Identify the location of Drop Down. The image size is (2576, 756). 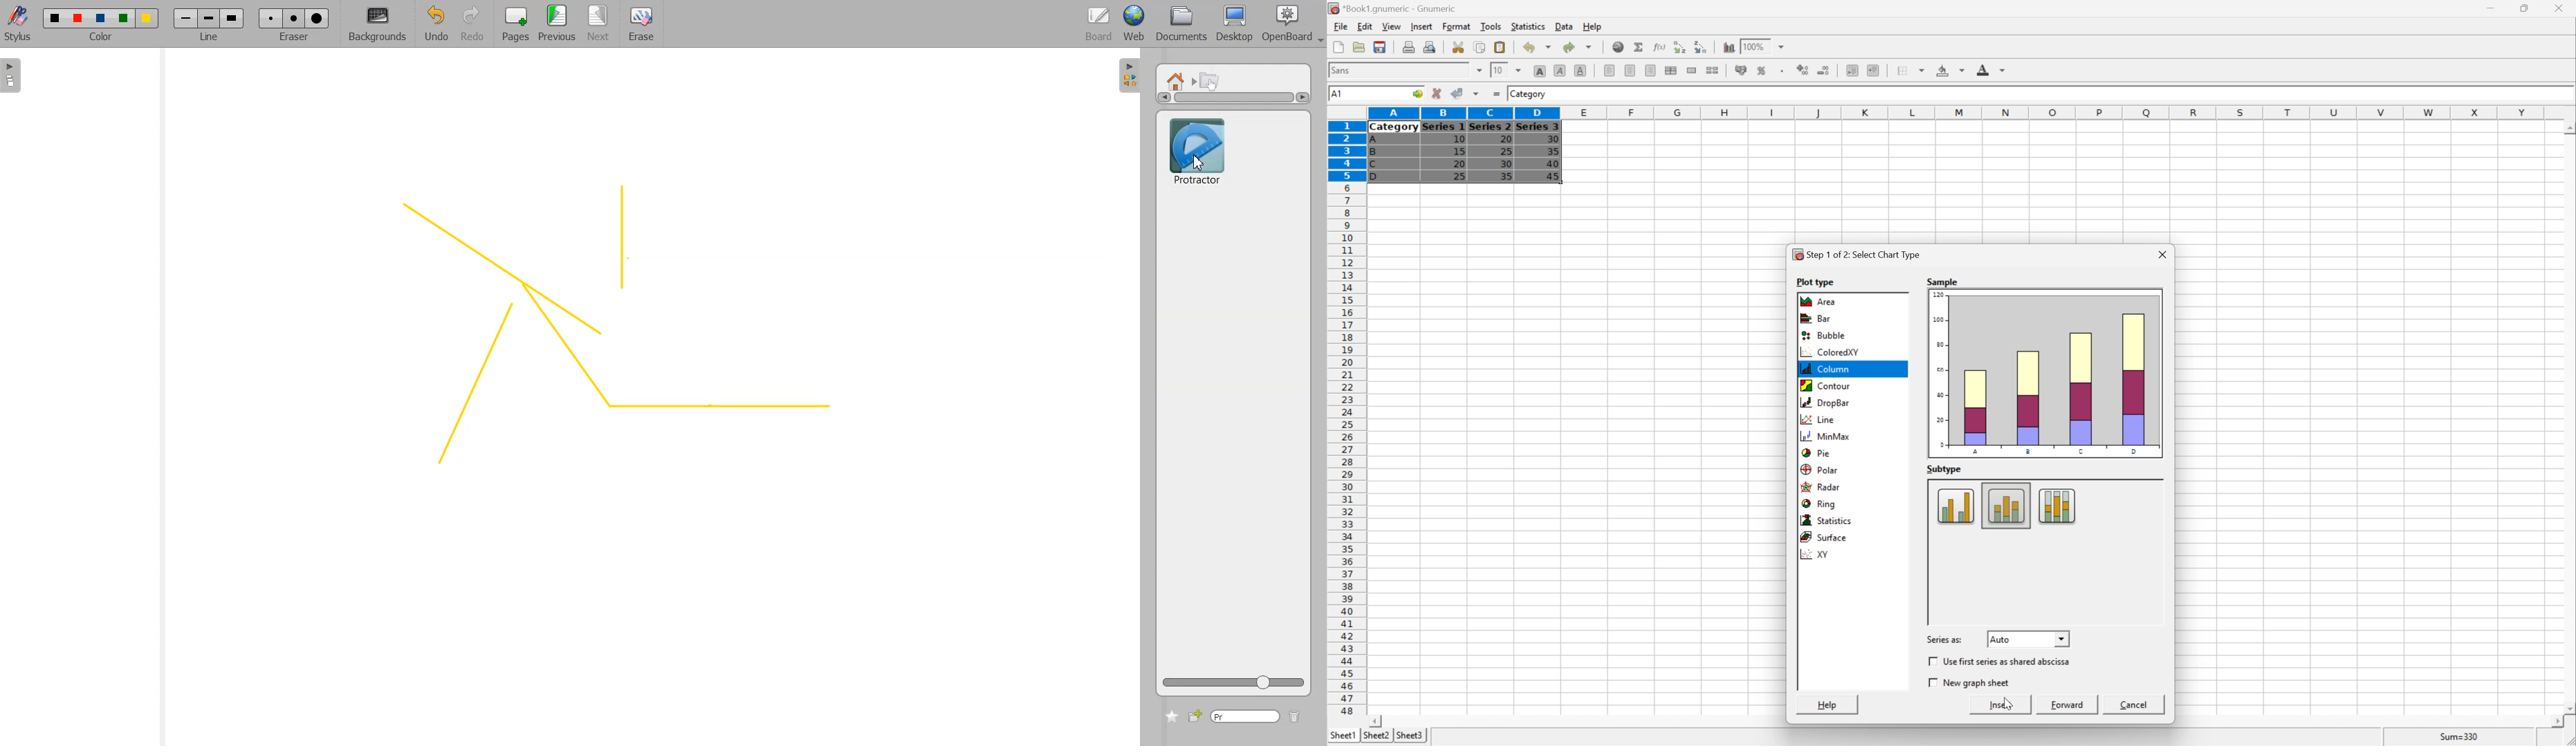
(1479, 70).